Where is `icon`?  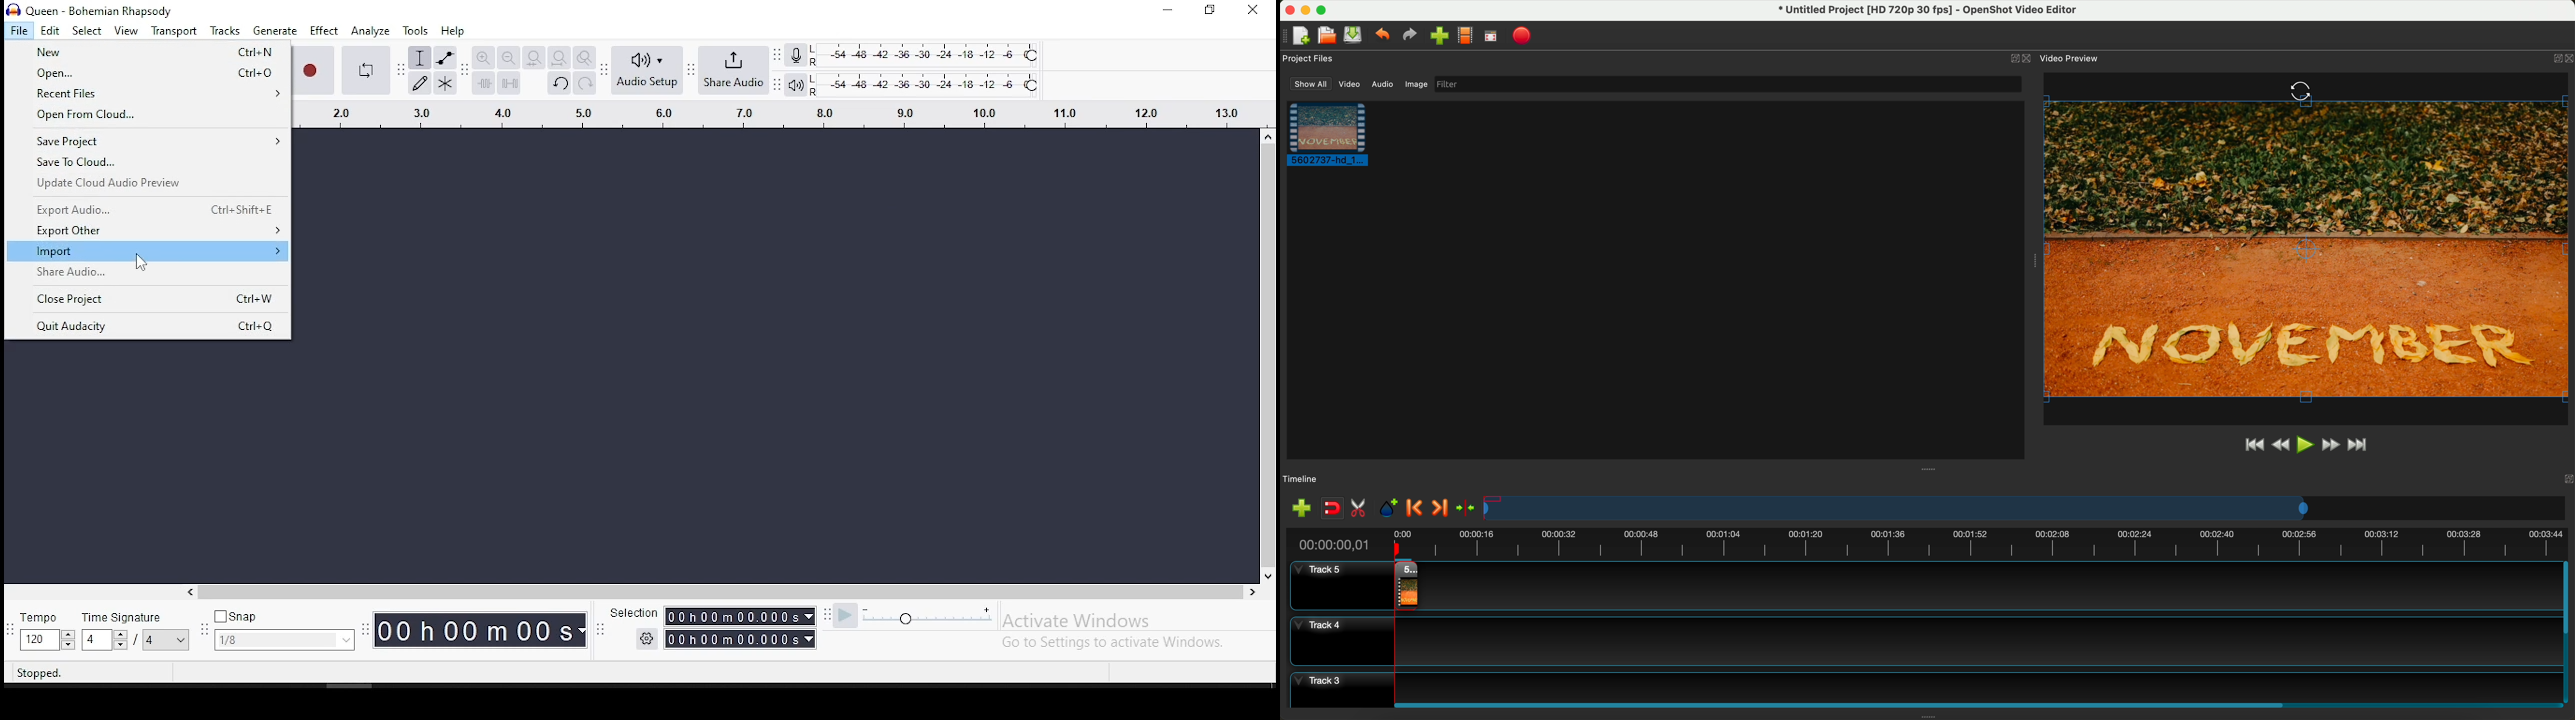 icon is located at coordinates (92, 9).